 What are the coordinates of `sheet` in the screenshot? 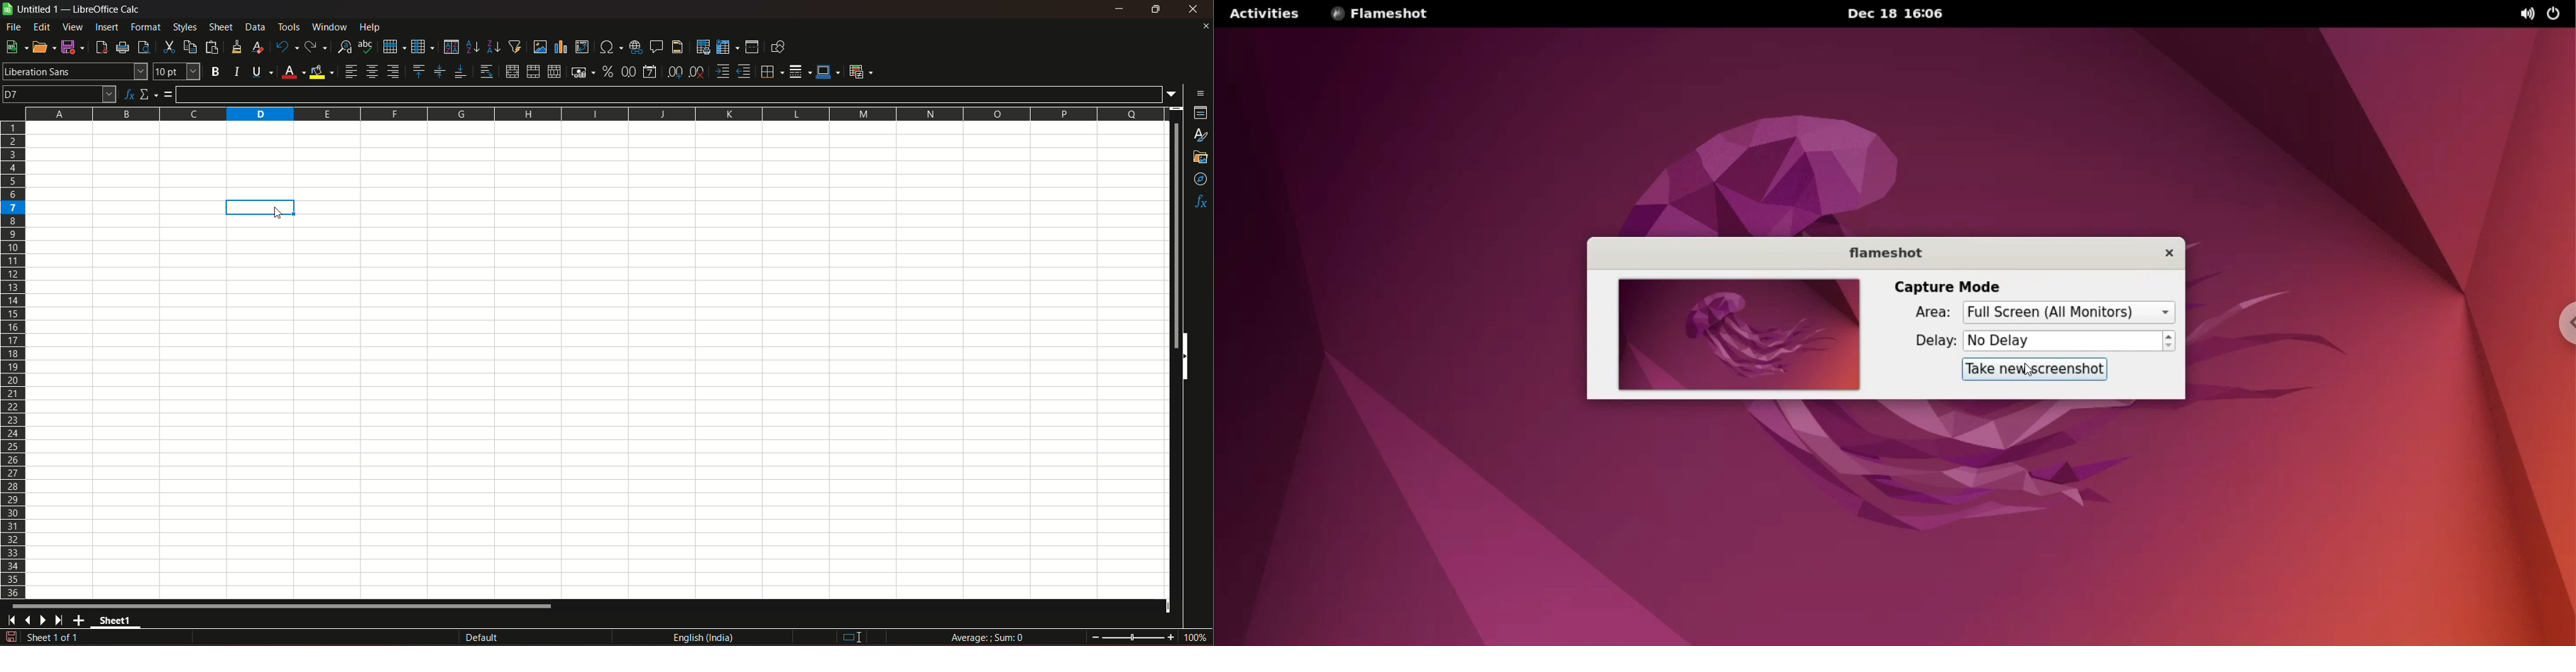 It's located at (222, 27).